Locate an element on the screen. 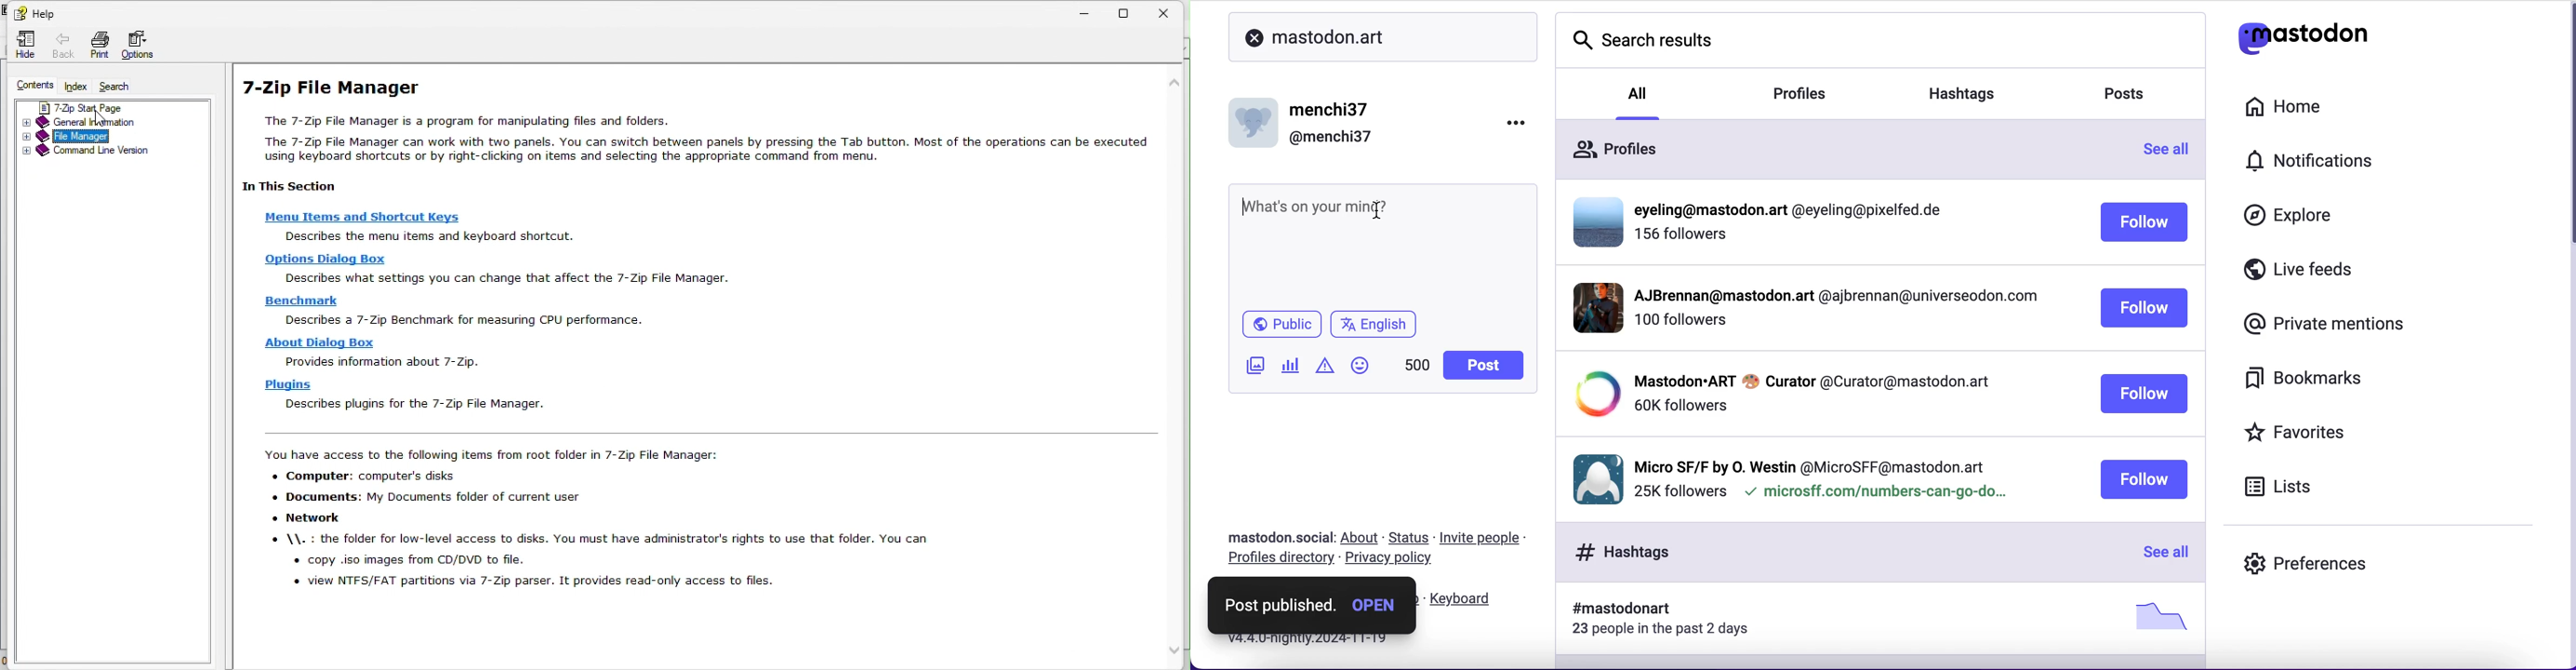 The height and width of the screenshot is (672, 2576). describe plugins is located at coordinates (429, 404).